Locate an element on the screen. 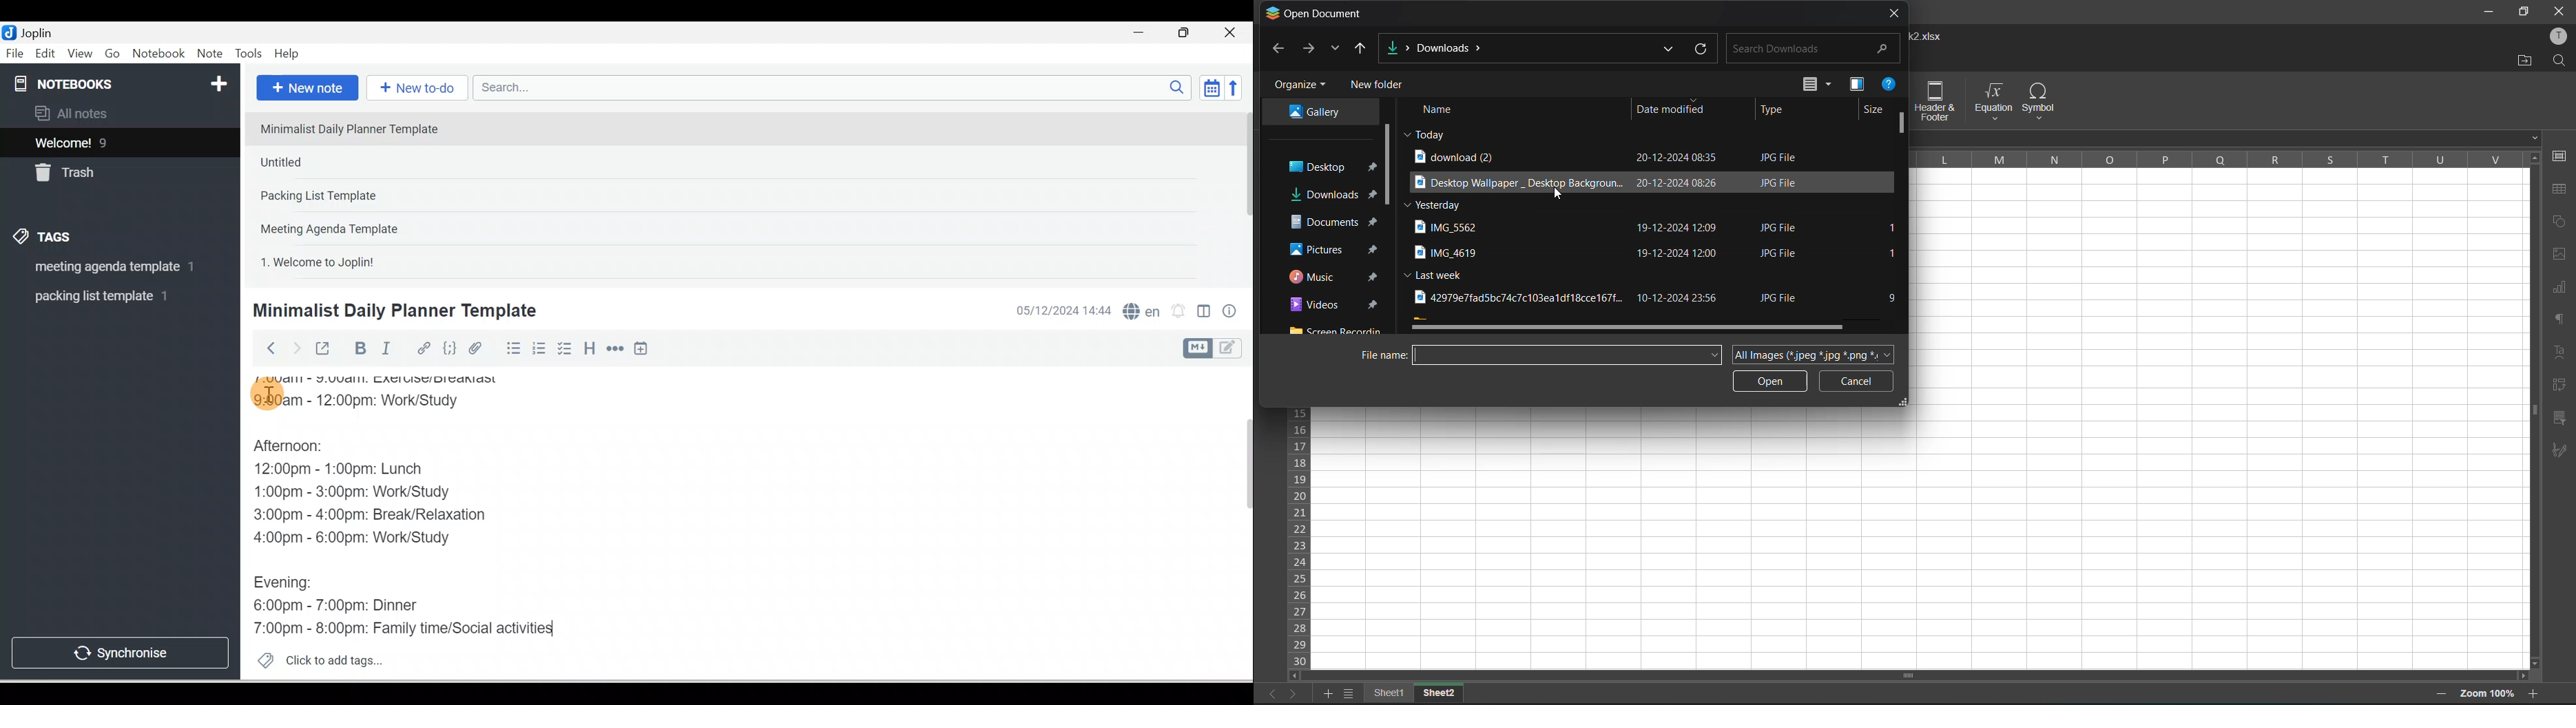  All Images (*.jpeg *.jpg *.png *. is located at coordinates (1812, 355).